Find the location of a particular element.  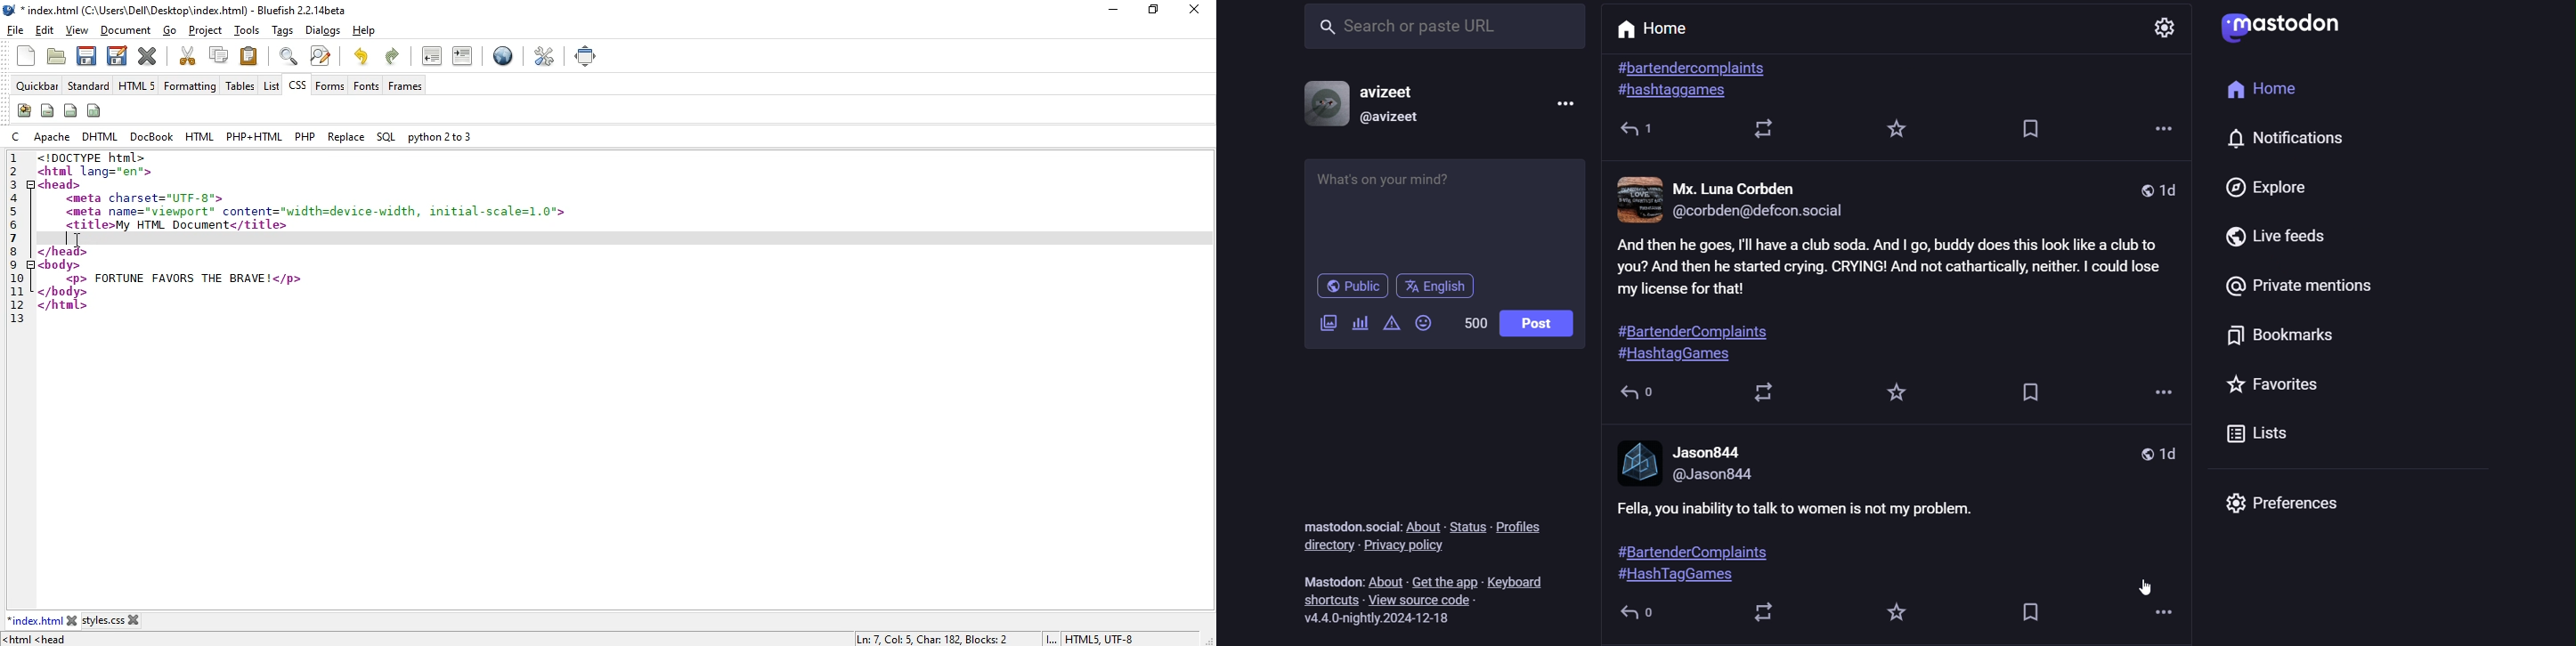

word limit is located at coordinates (1472, 321).